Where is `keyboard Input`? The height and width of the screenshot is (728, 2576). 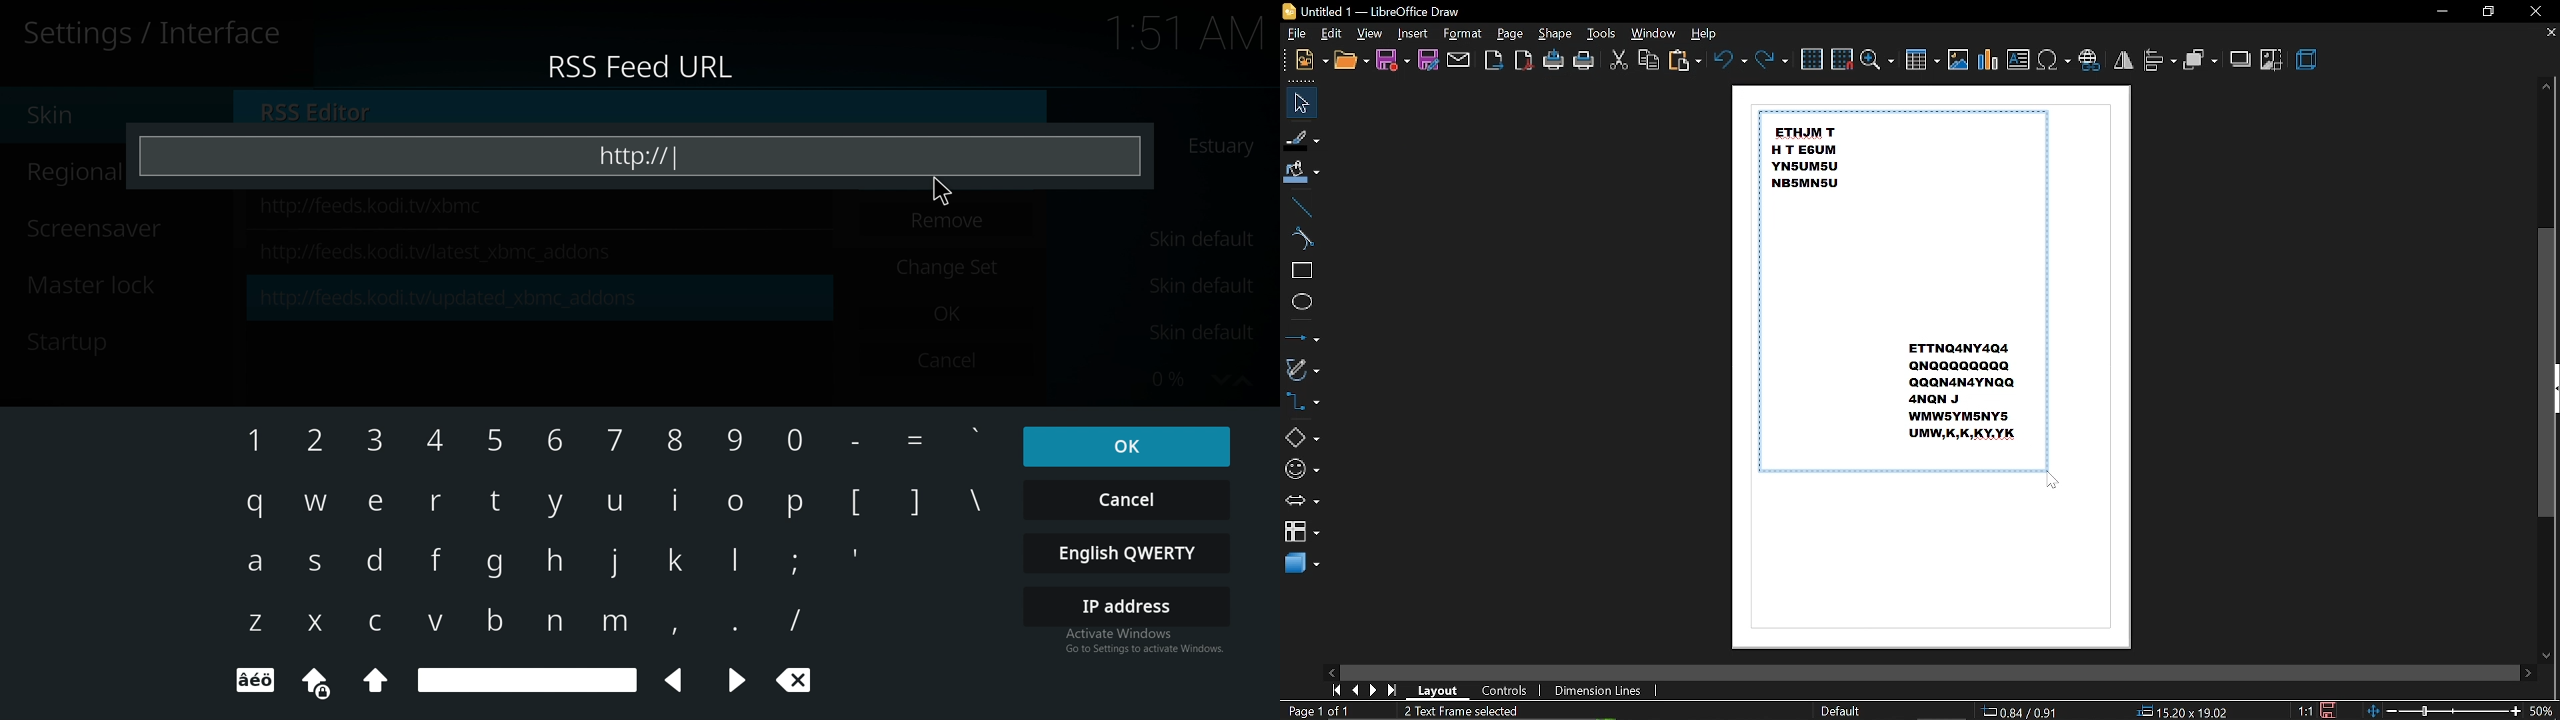 keyboard Input is located at coordinates (556, 619).